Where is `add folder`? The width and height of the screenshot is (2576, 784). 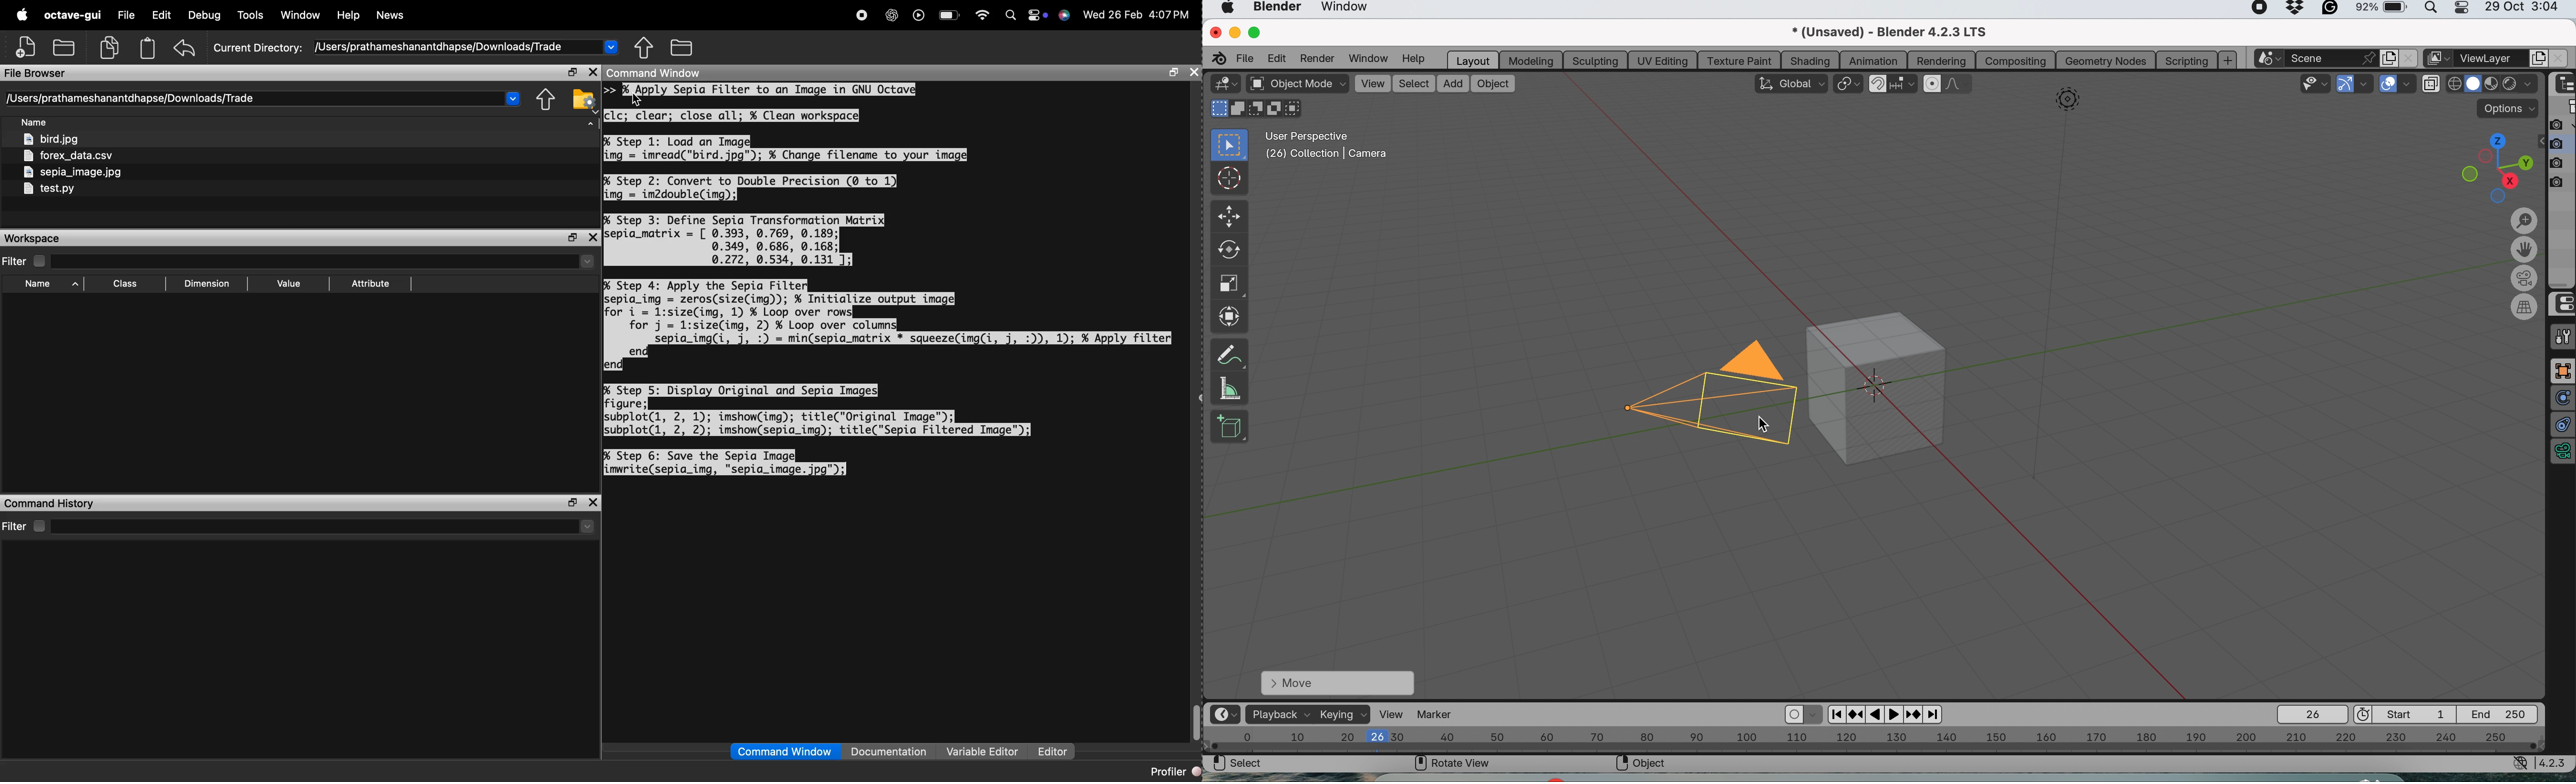 add folder is located at coordinates (63, 48).